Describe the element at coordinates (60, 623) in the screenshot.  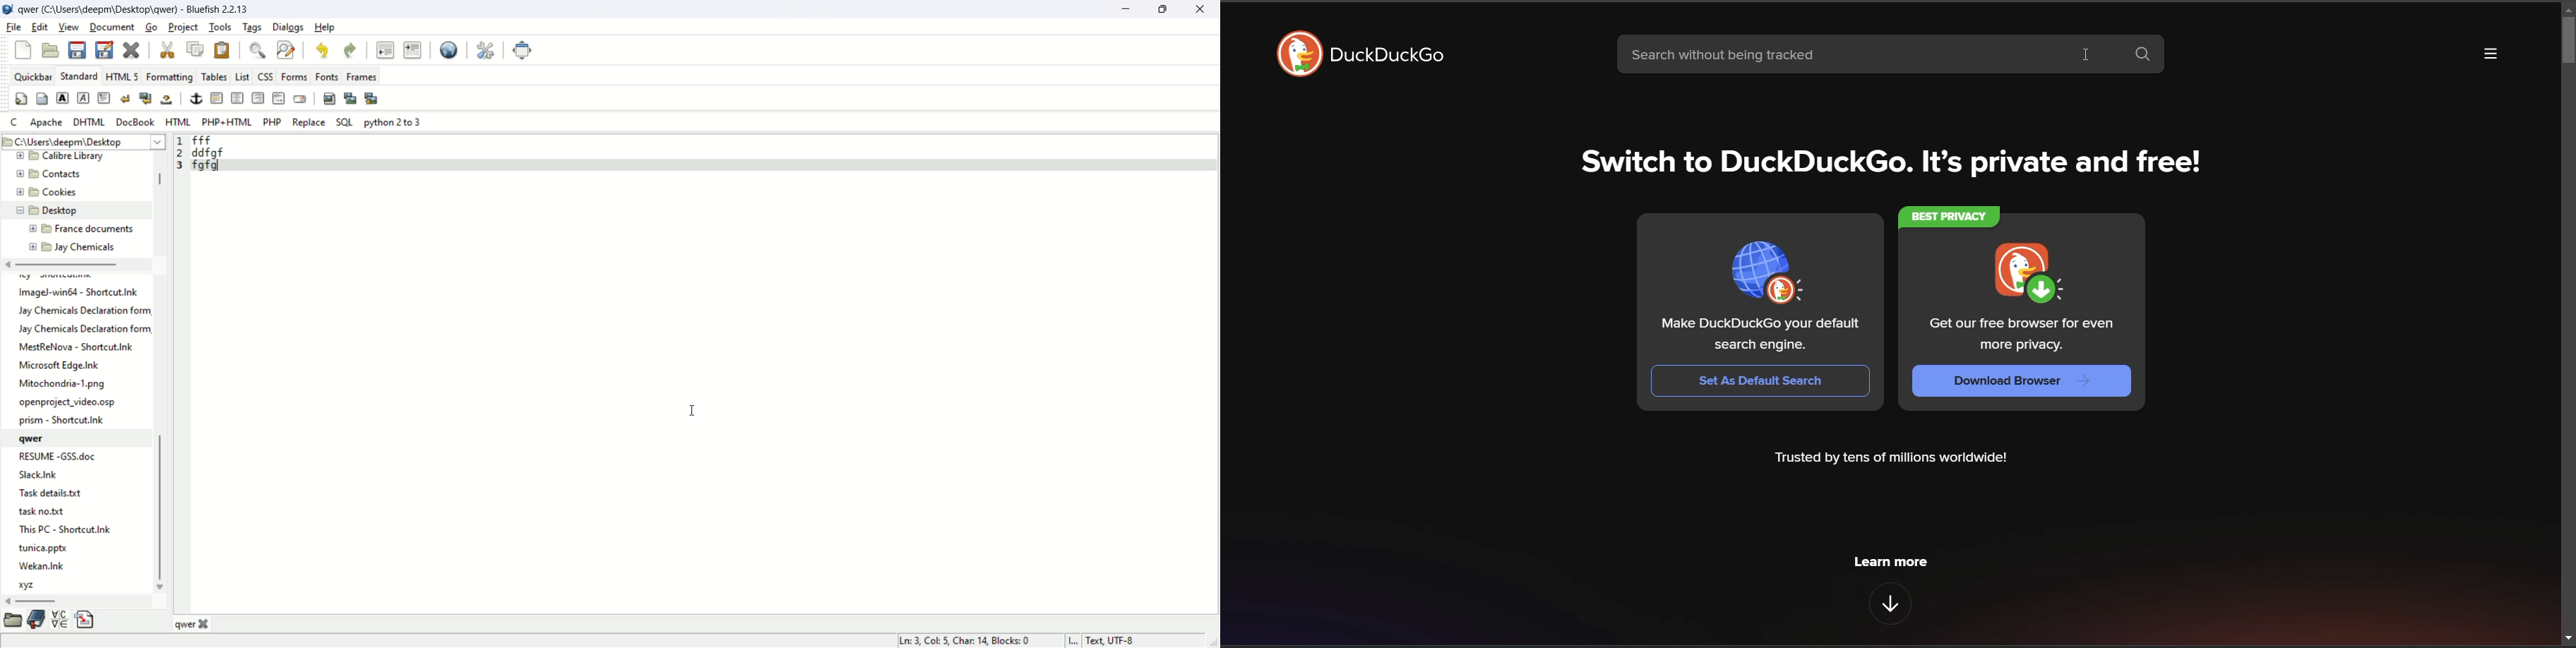
I see `charmap` at that location.